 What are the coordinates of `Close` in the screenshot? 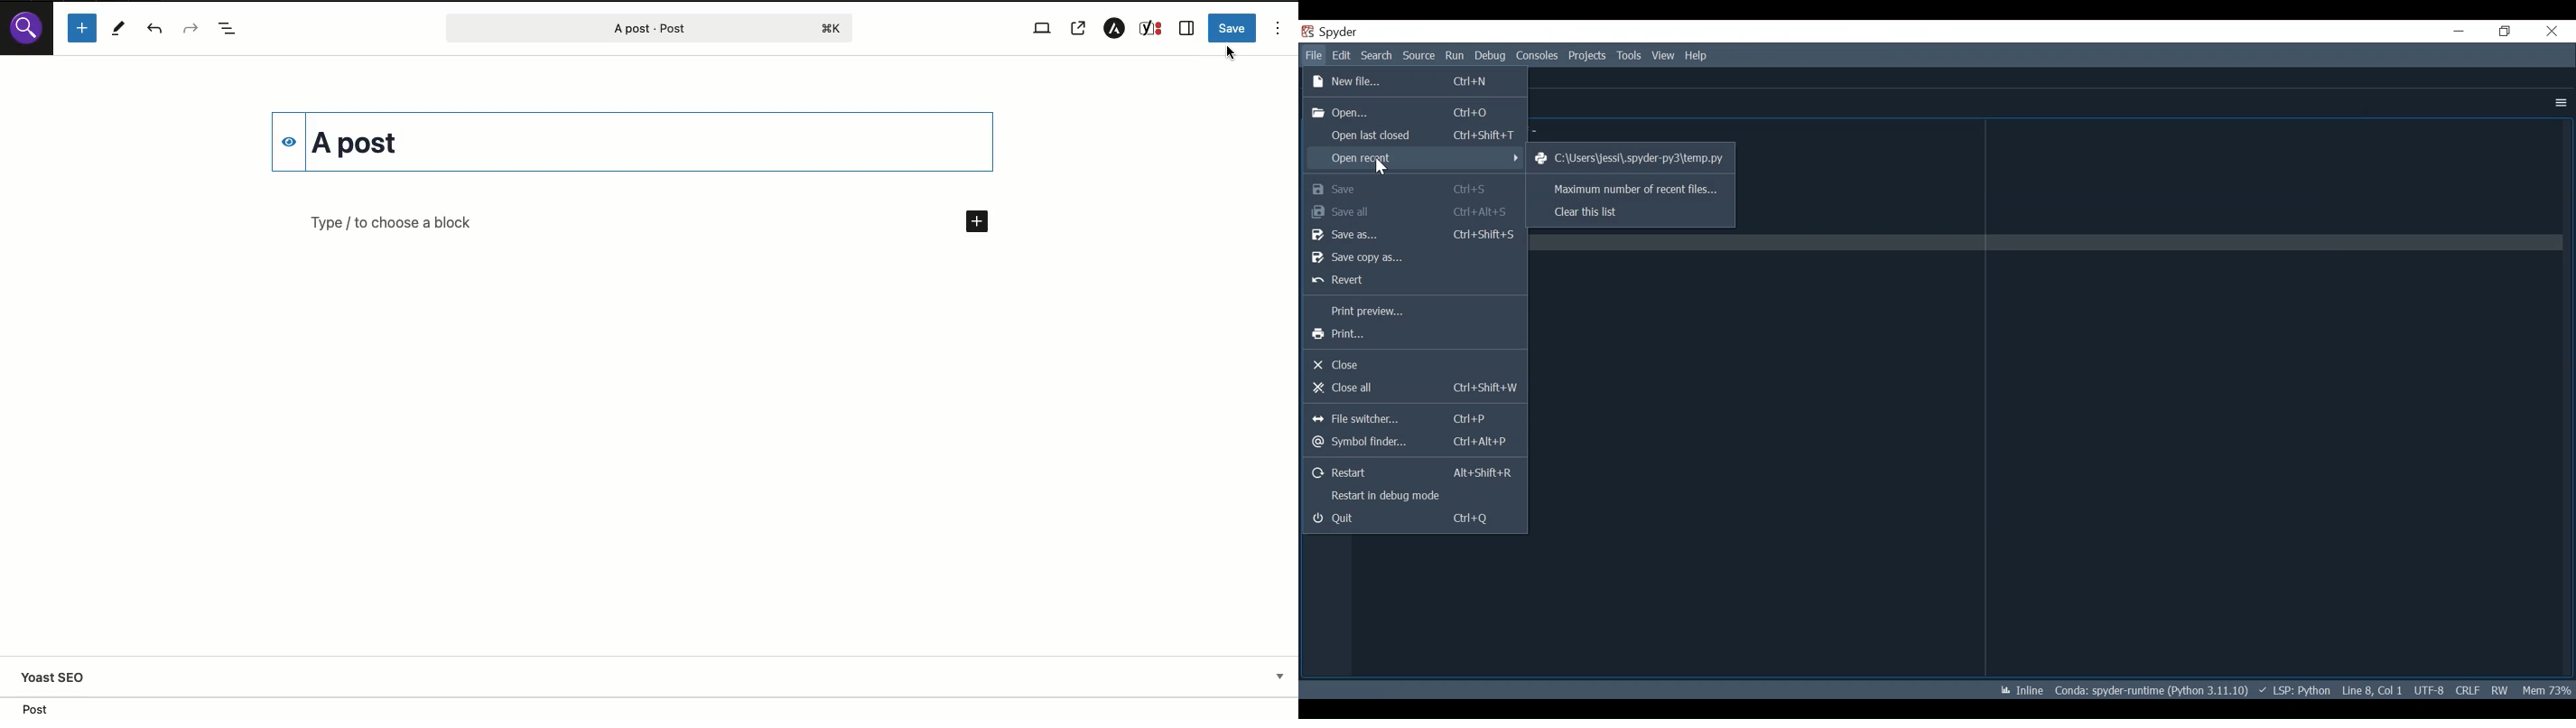 It's located at (1413, 366).